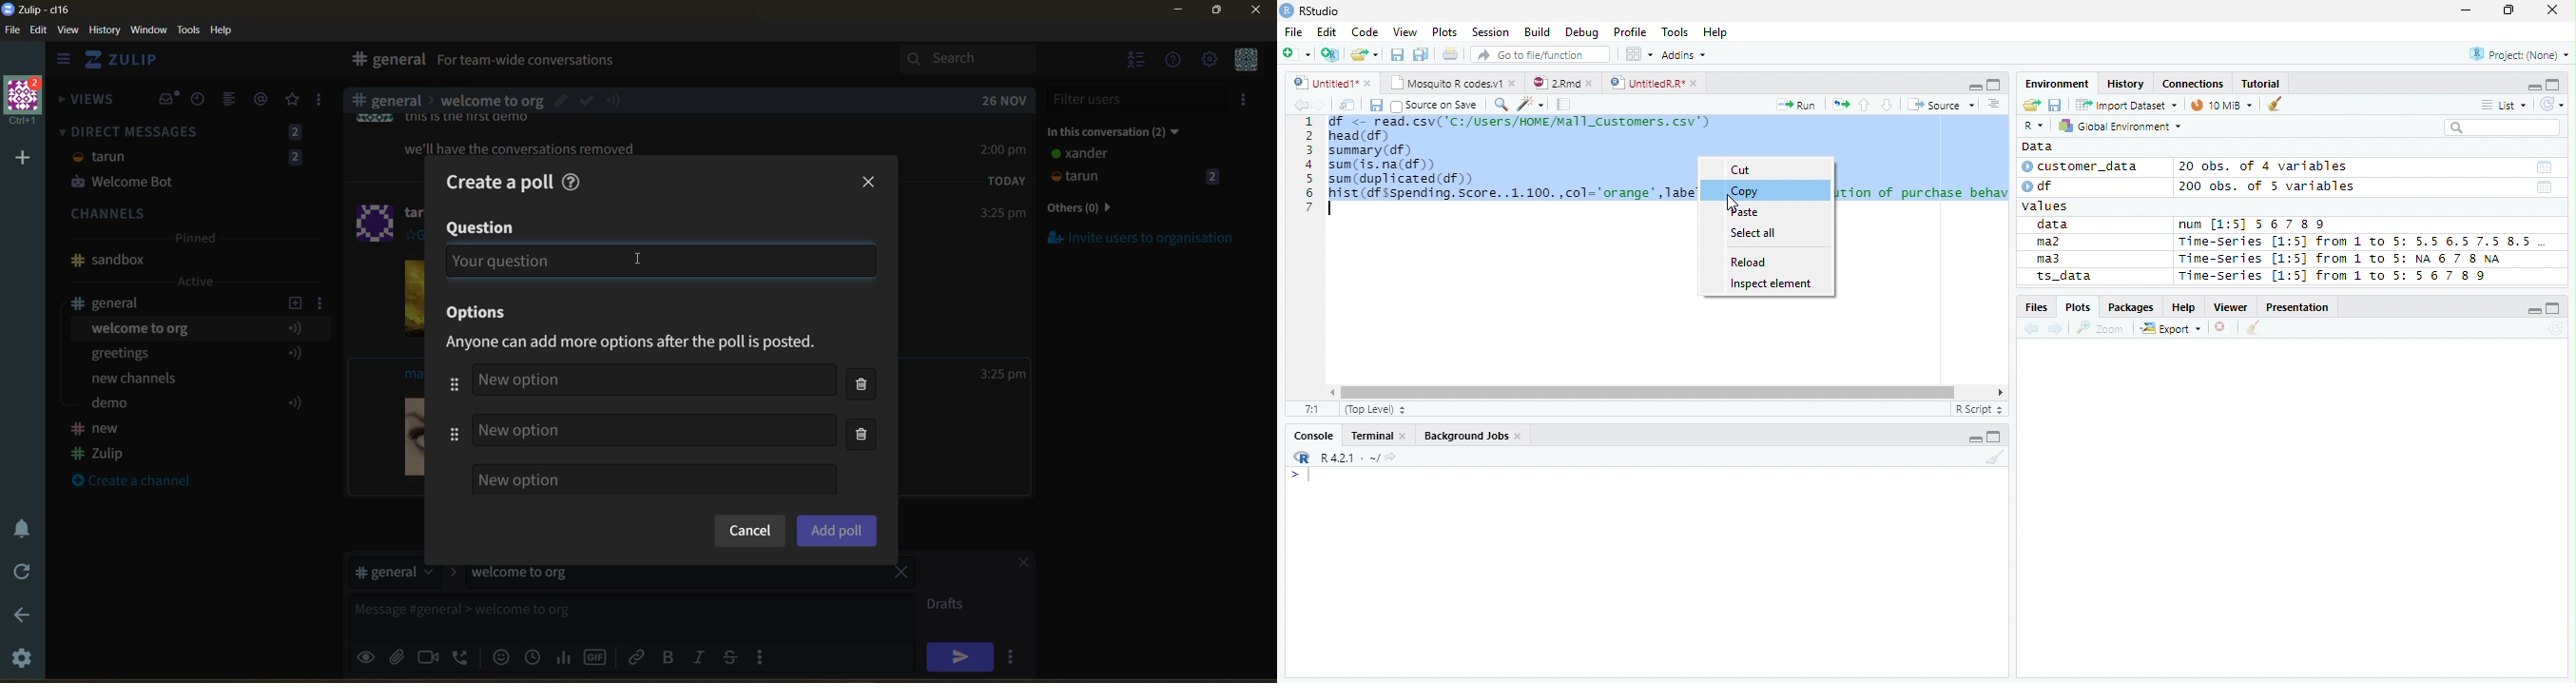 The image size is (2576, 700). What do you see at coordinates (2056, 225) in the screenshot?
I see `data` at bounding box center [2056, 225].